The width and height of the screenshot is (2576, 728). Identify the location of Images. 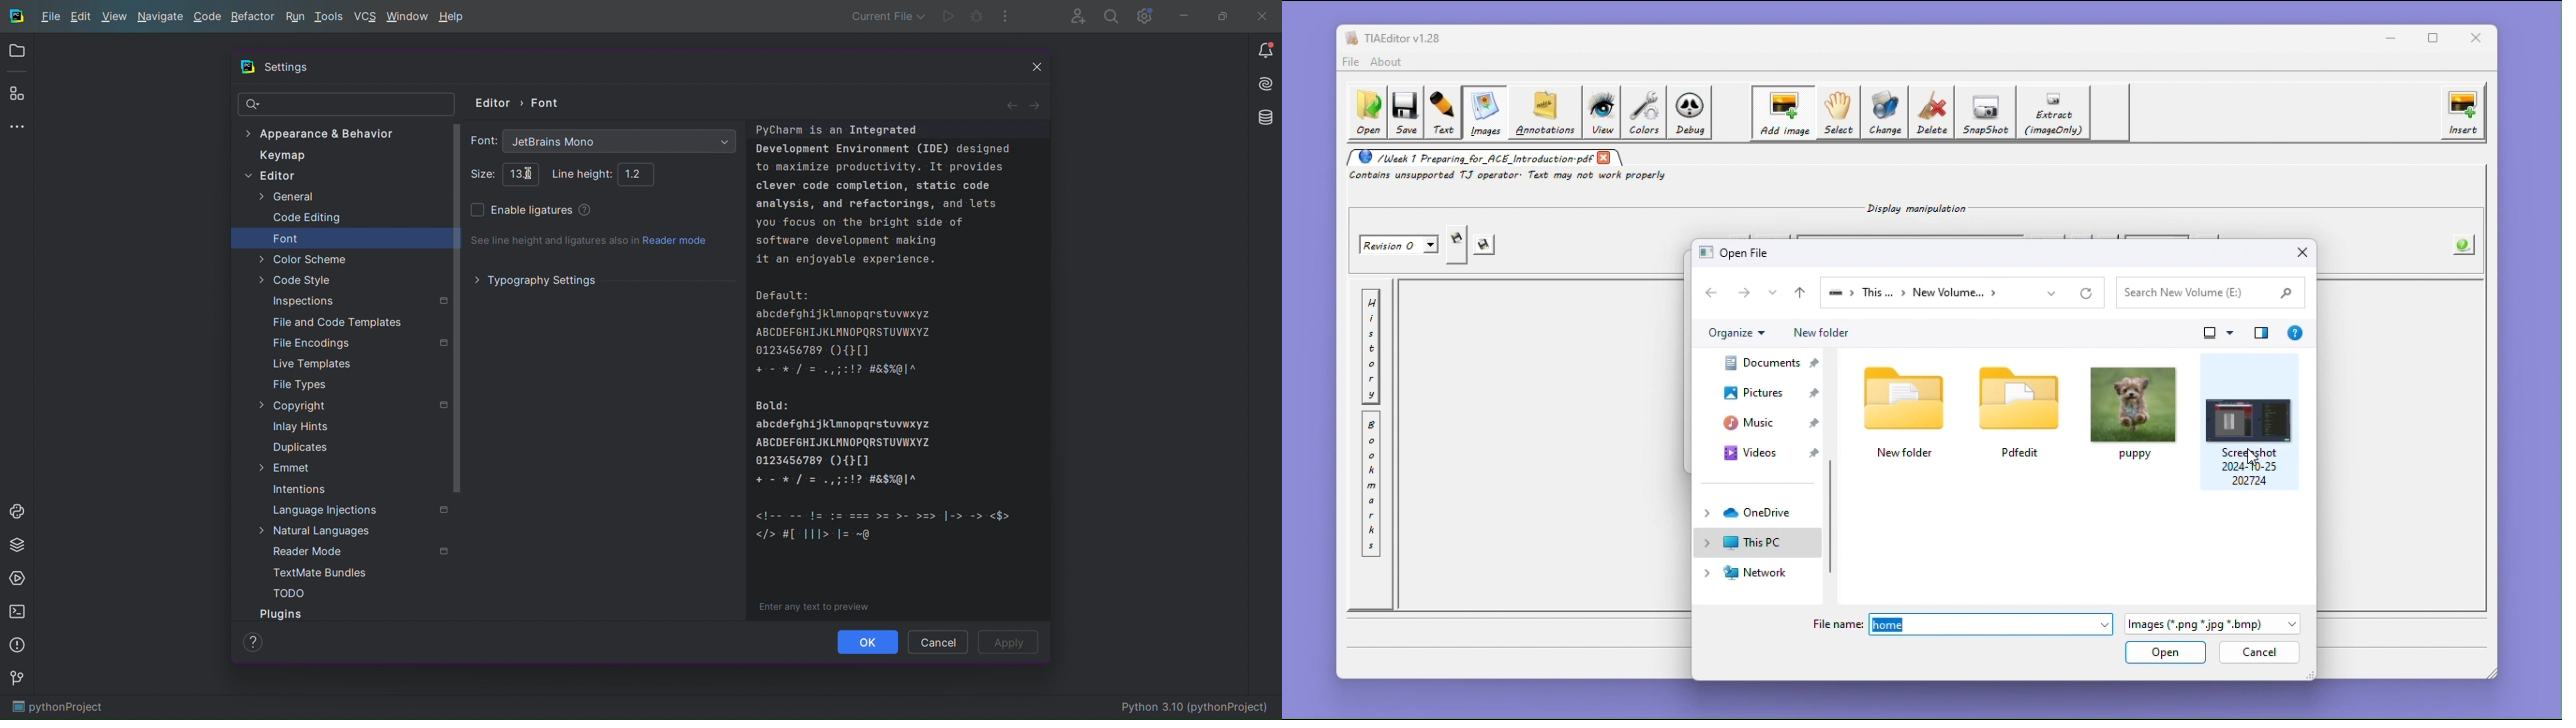
(1483, 113).